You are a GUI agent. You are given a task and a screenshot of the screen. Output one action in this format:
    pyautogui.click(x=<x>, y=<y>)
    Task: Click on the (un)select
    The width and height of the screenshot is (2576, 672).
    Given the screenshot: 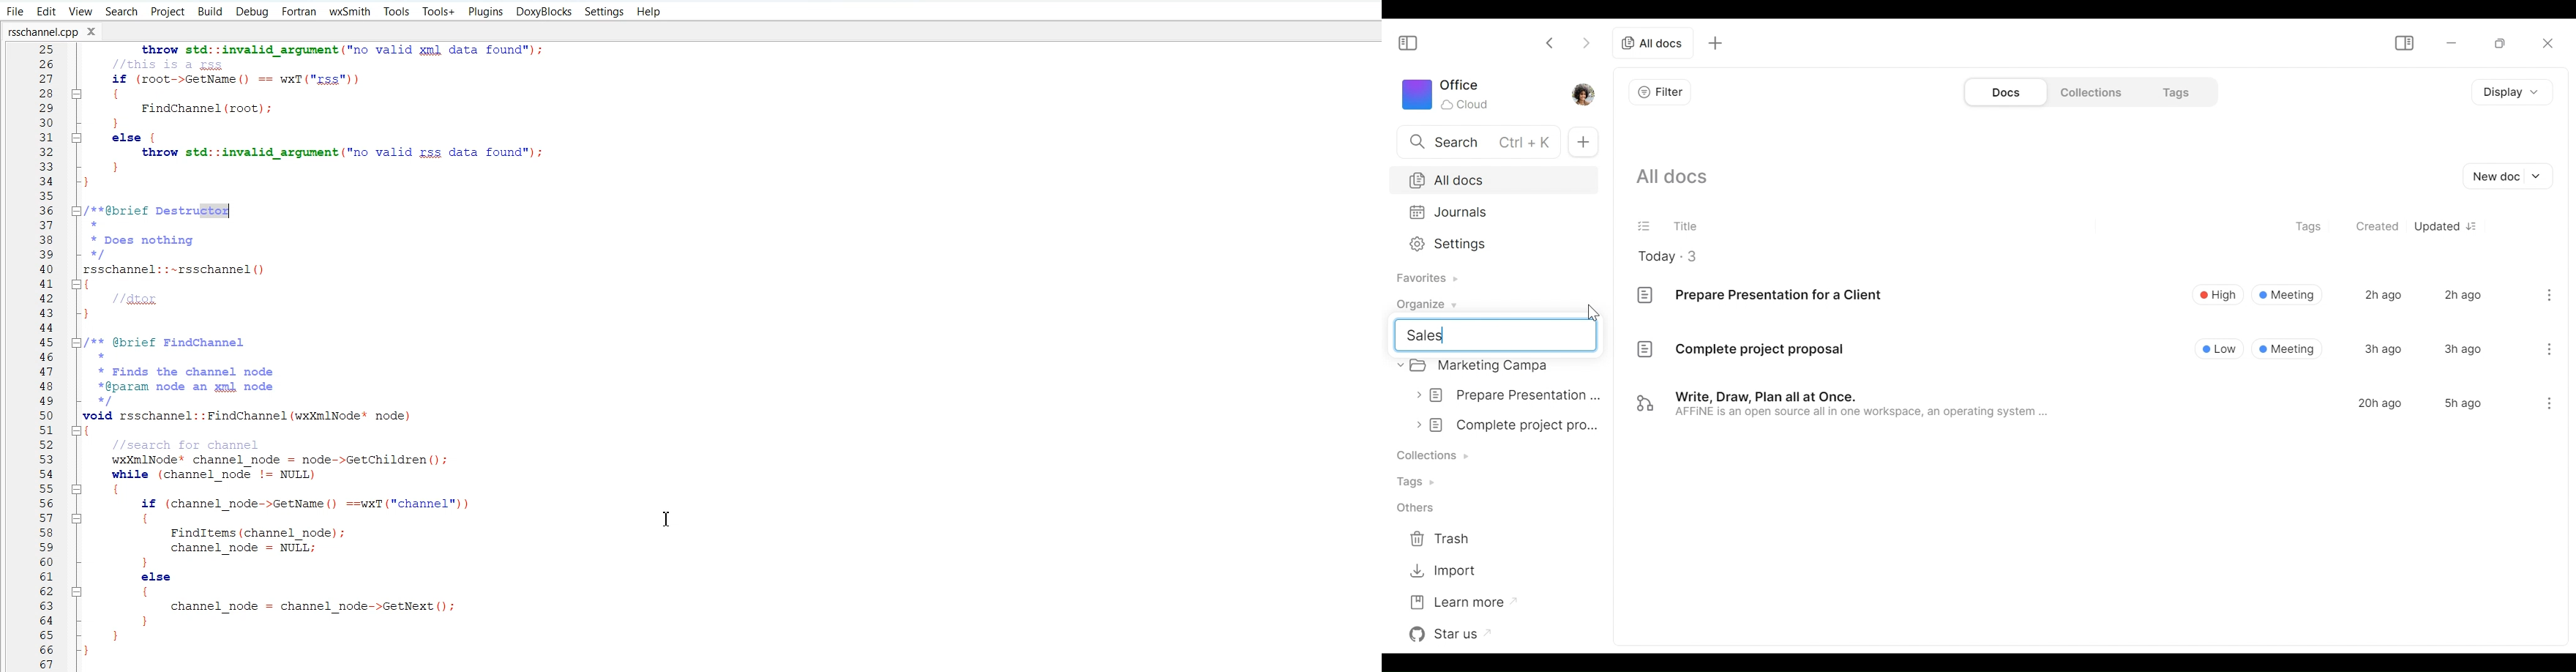 What is the action you would take?
    pyautogui.click(x=1645, y=225)
    